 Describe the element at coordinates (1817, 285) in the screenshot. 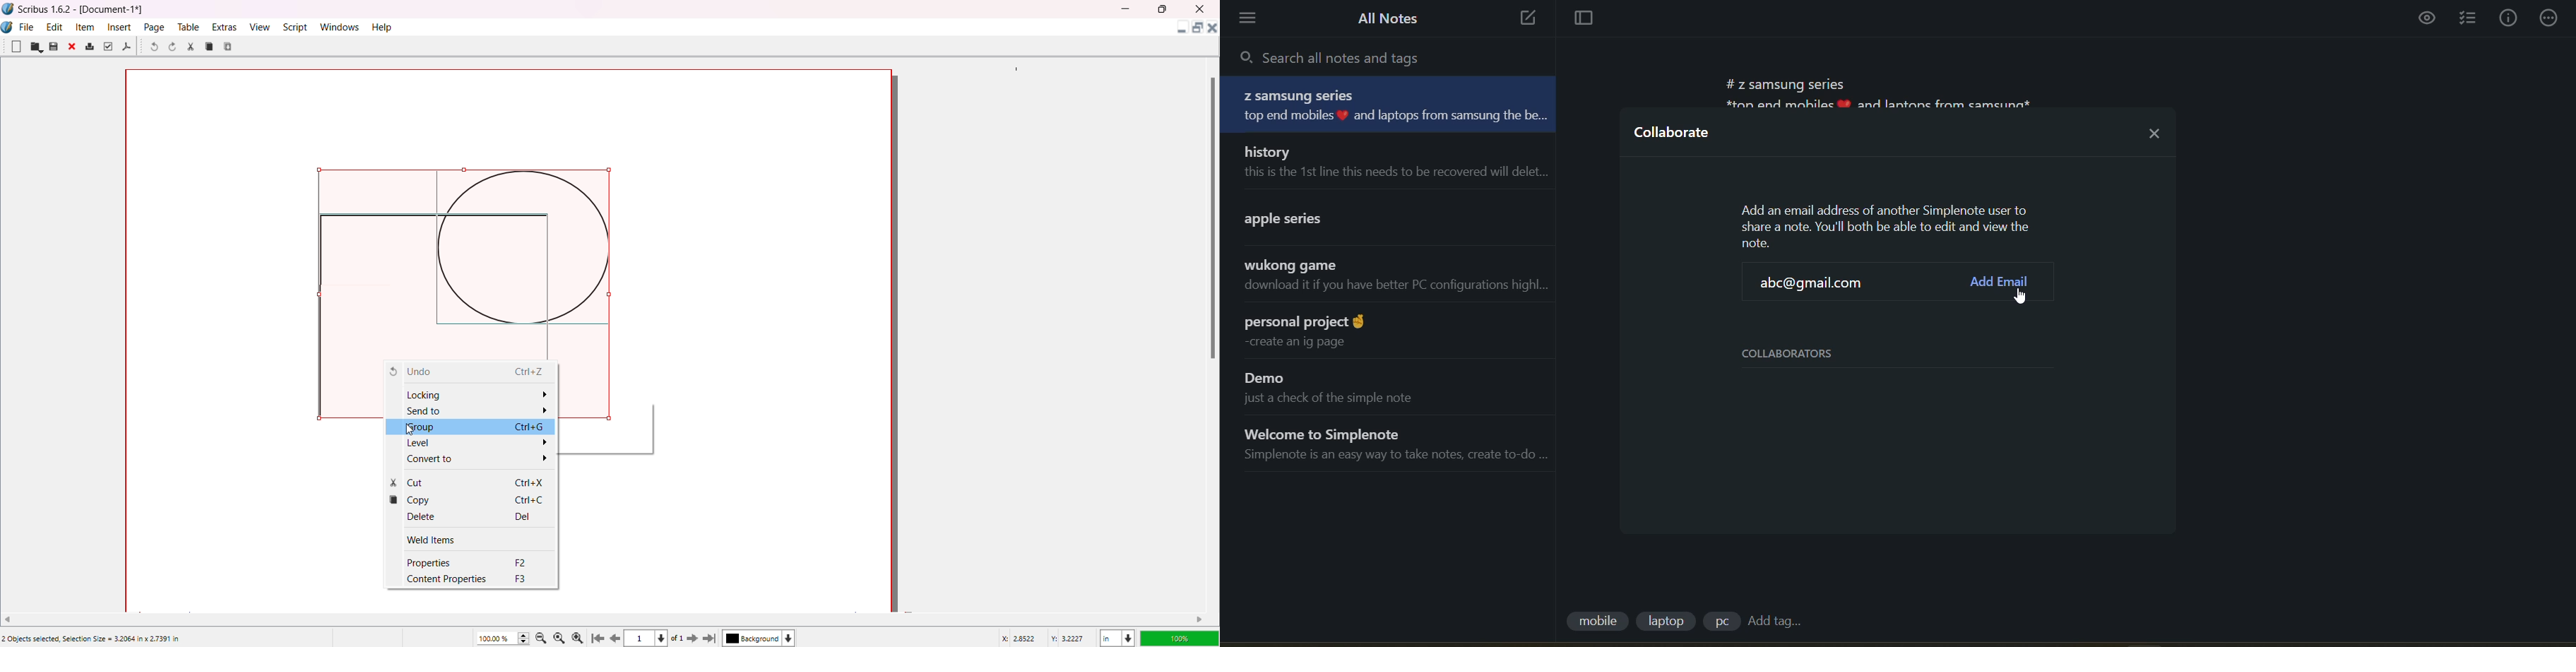

I see `email added` at that location.